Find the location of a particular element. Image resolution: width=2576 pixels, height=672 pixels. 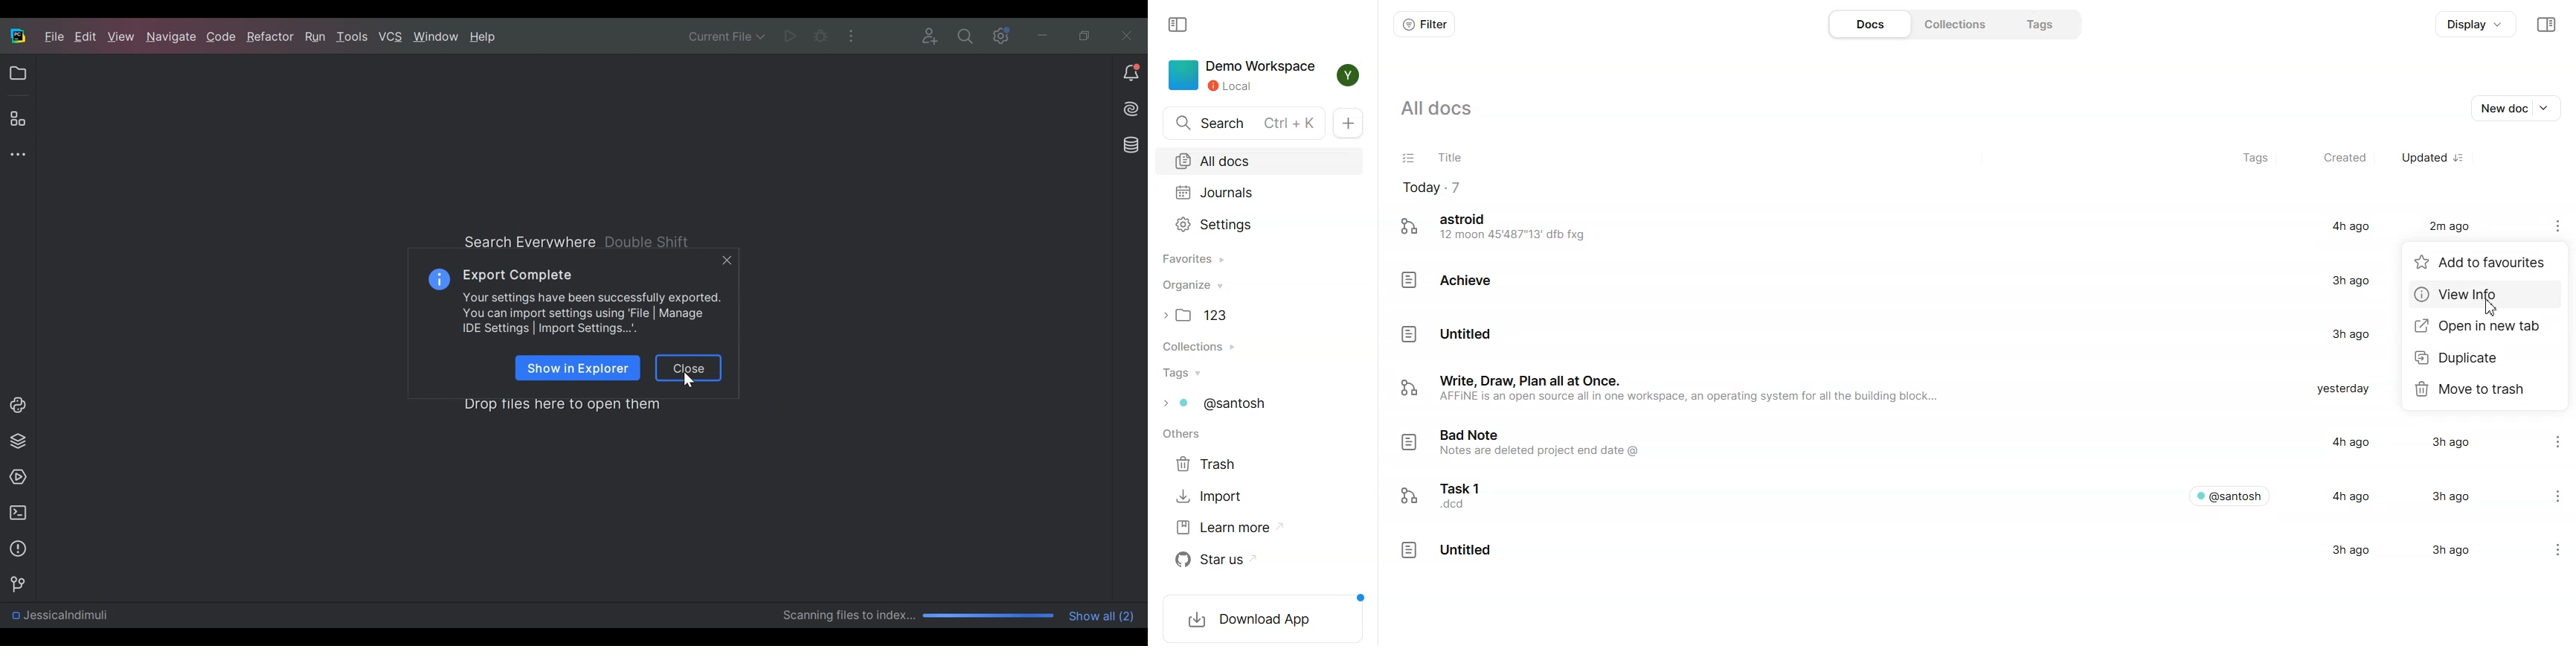

More is located at coordinates (850, 34).